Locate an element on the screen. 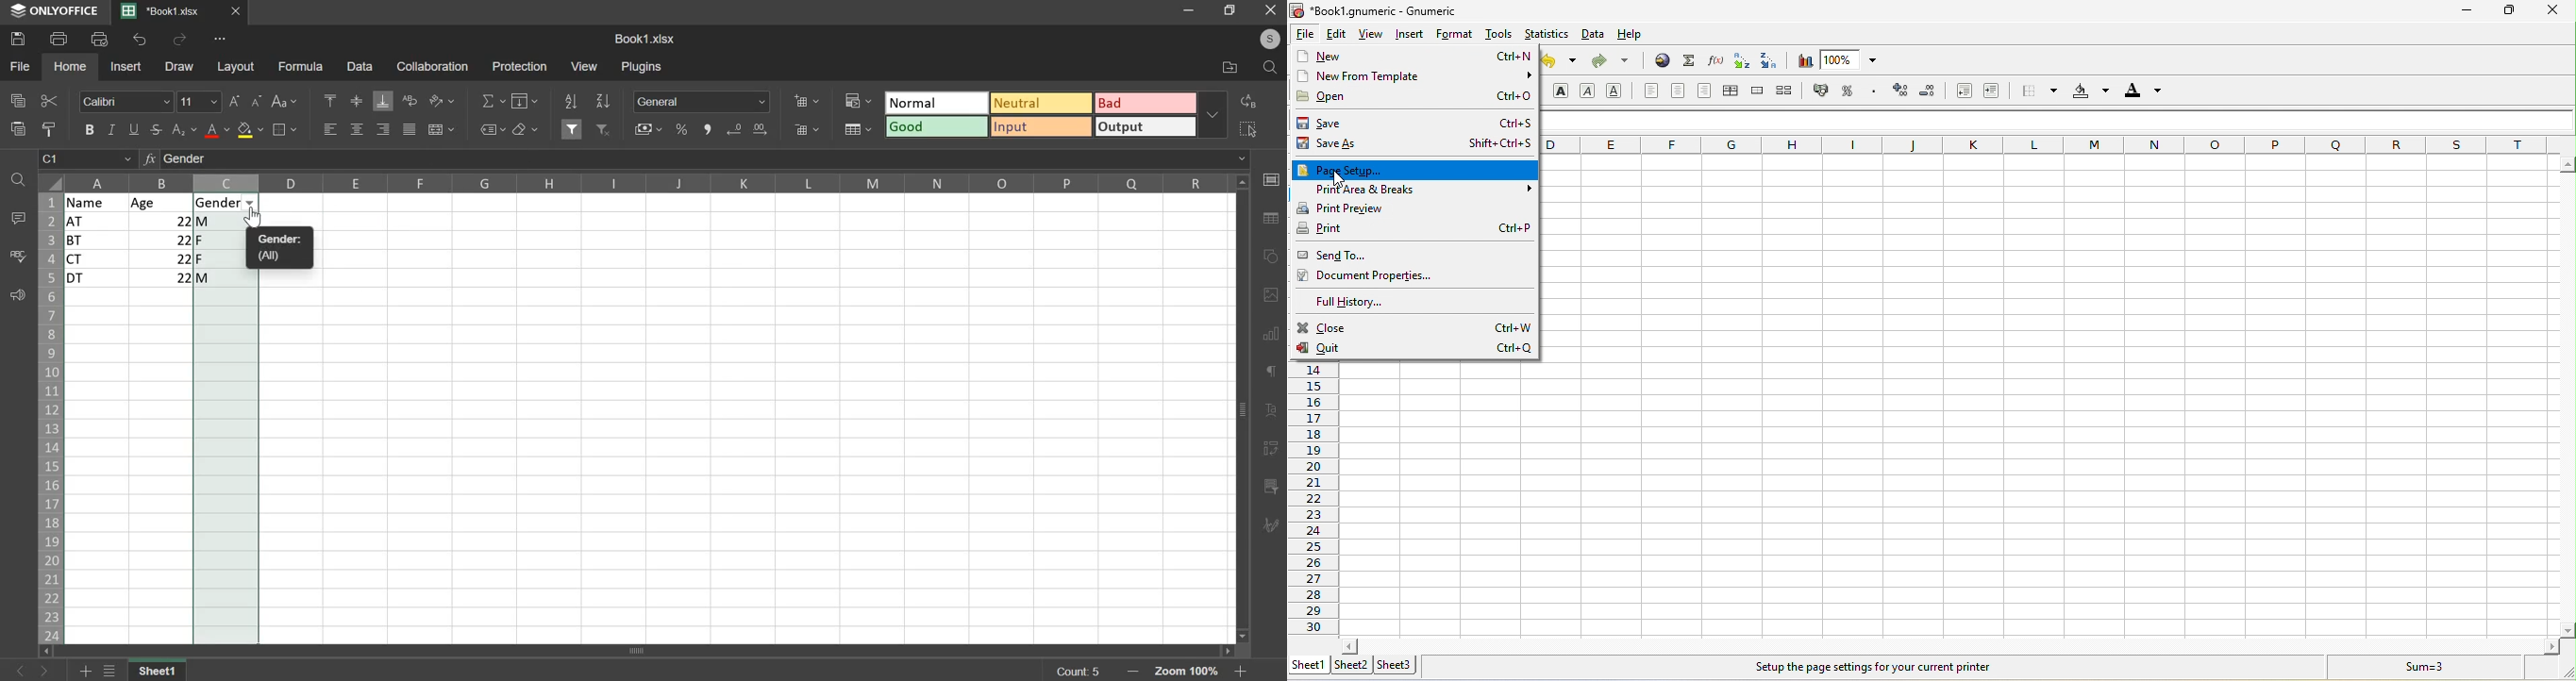 The width and height of the screenshot is (2576, 700). sheet 2 is located at coordinates (1354, 666).